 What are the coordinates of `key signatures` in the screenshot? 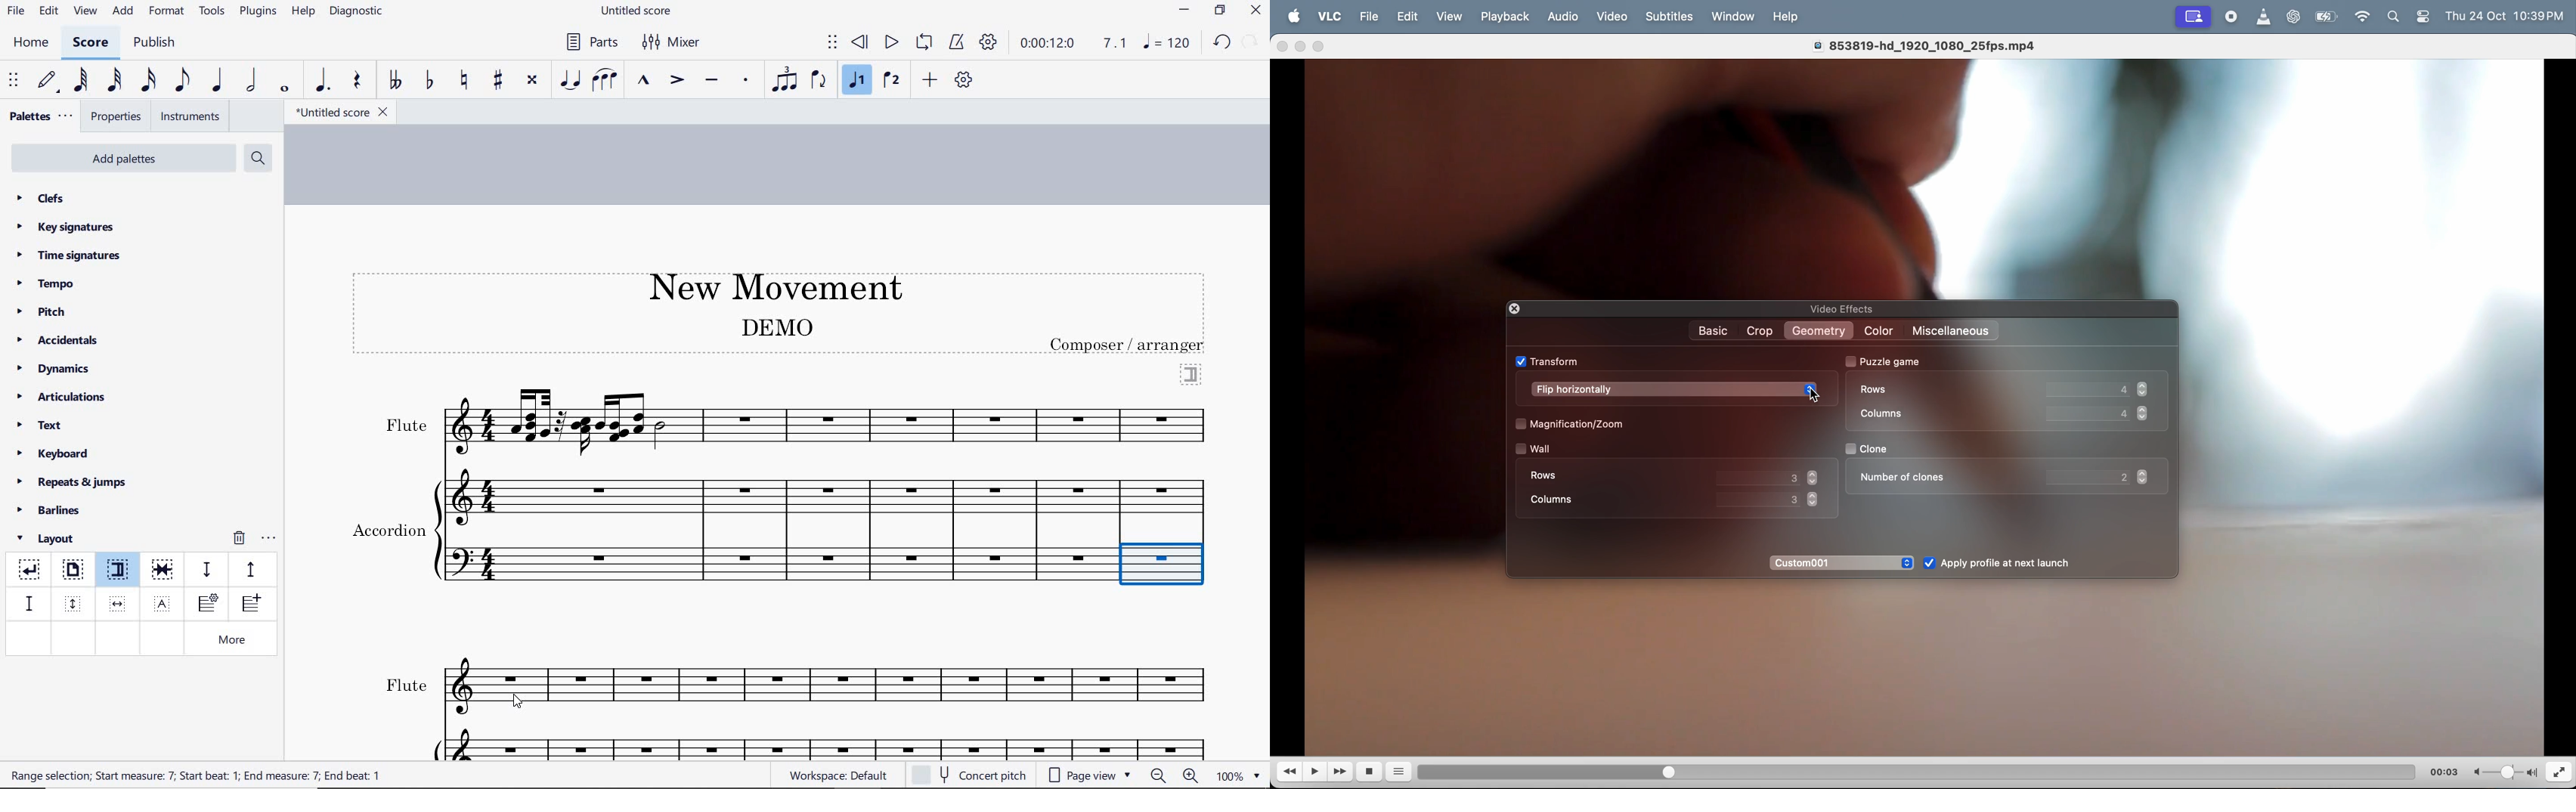 It's located at (64, 227).